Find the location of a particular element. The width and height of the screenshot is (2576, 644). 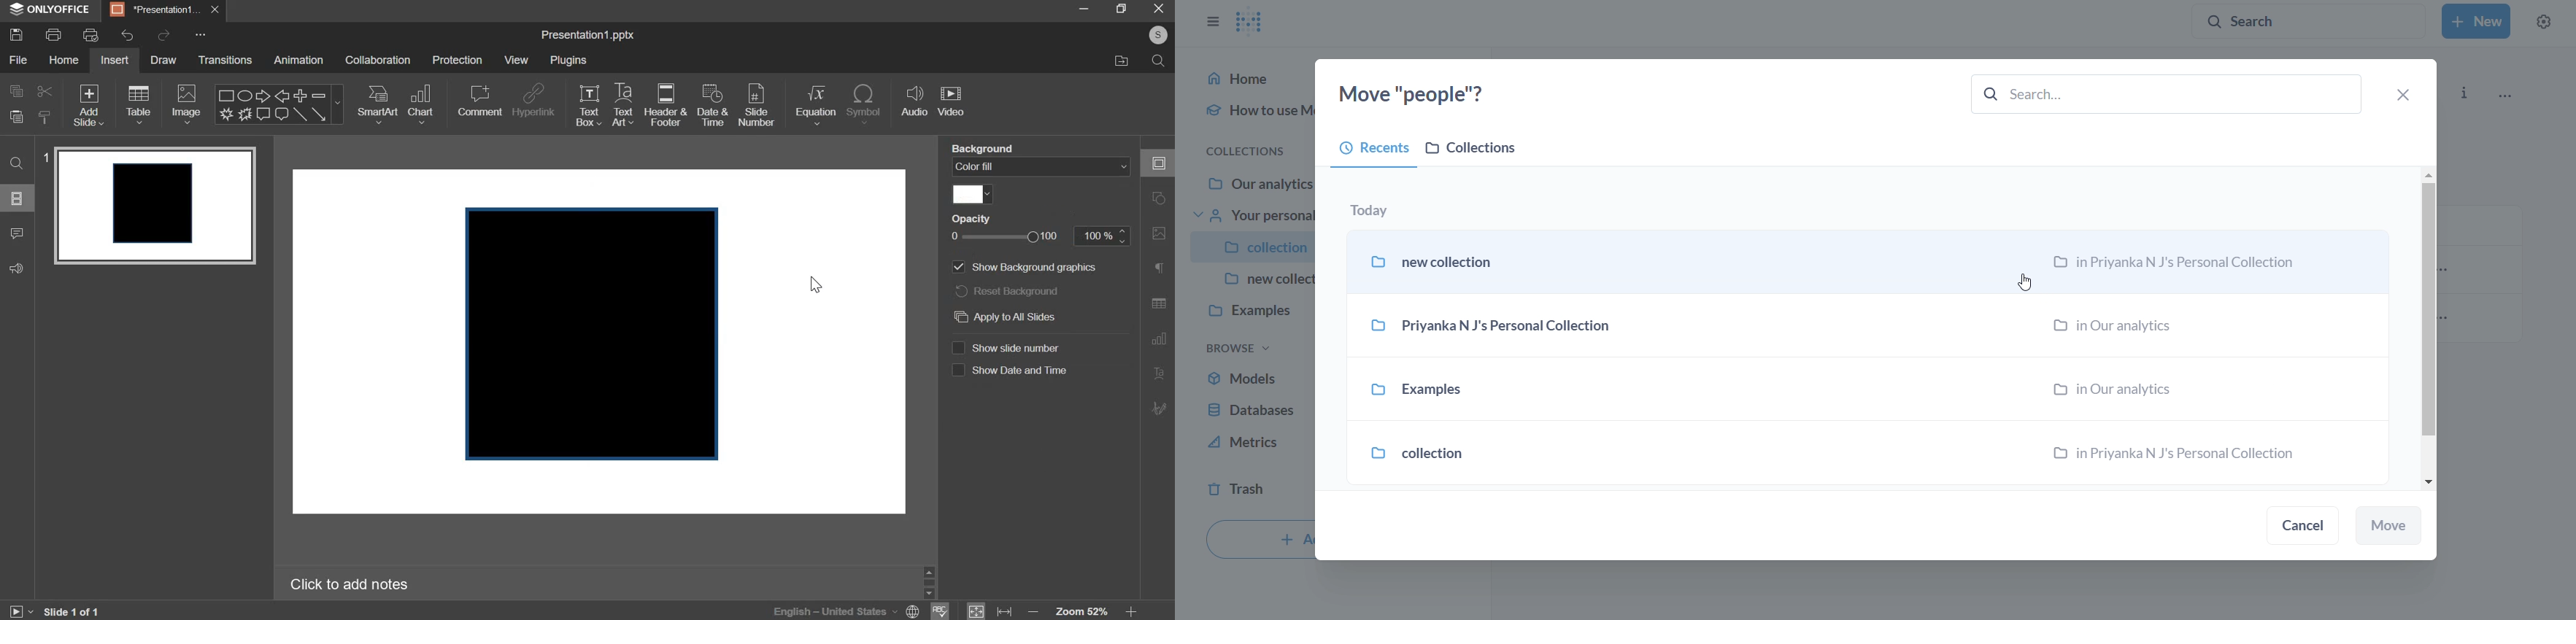

vertical scroll bar is located at coordinates (2429, 328).